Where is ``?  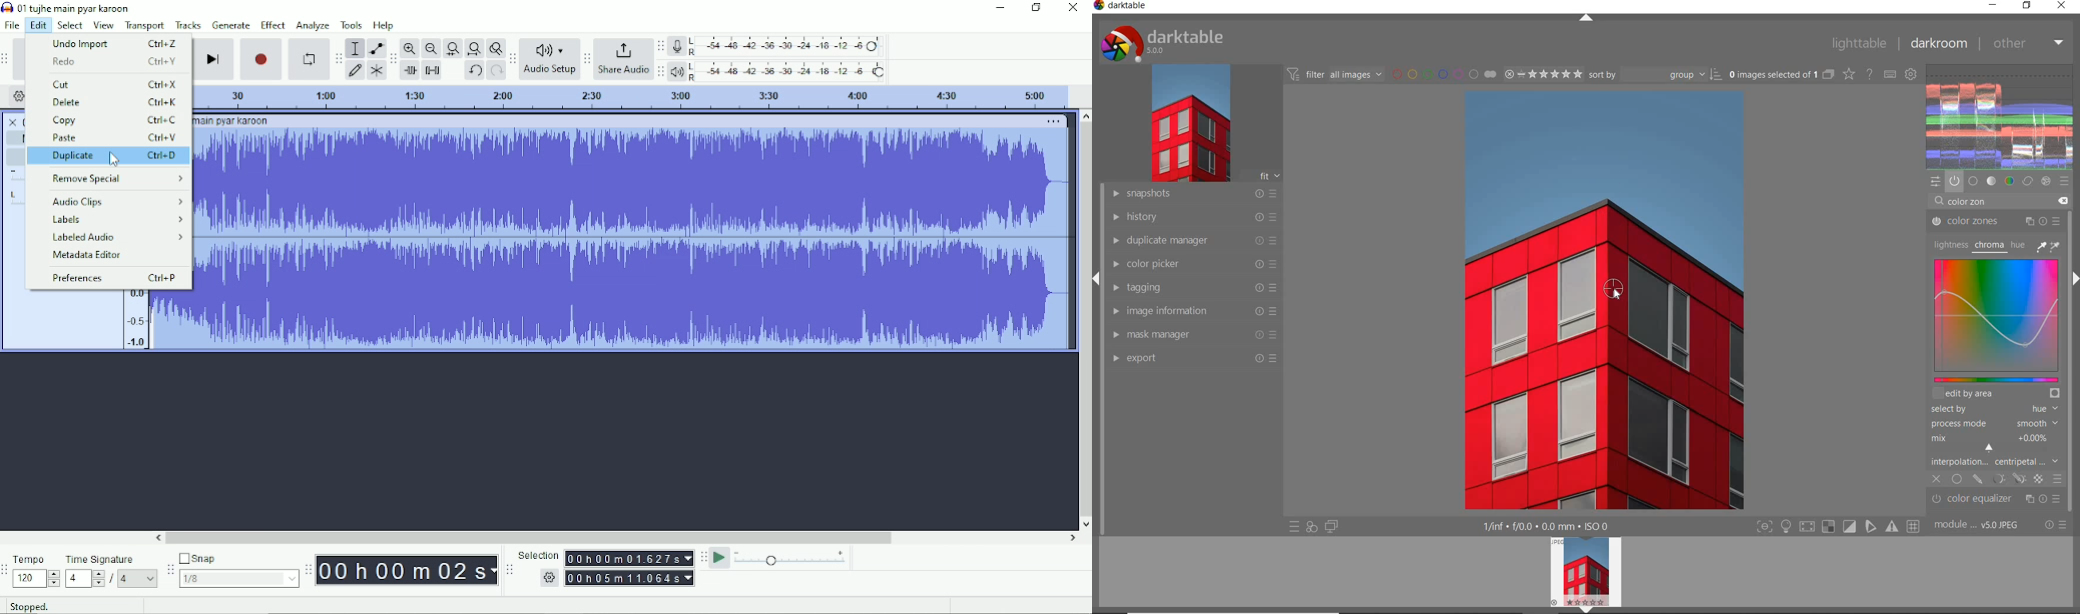  is located at coordinates (547, 578).